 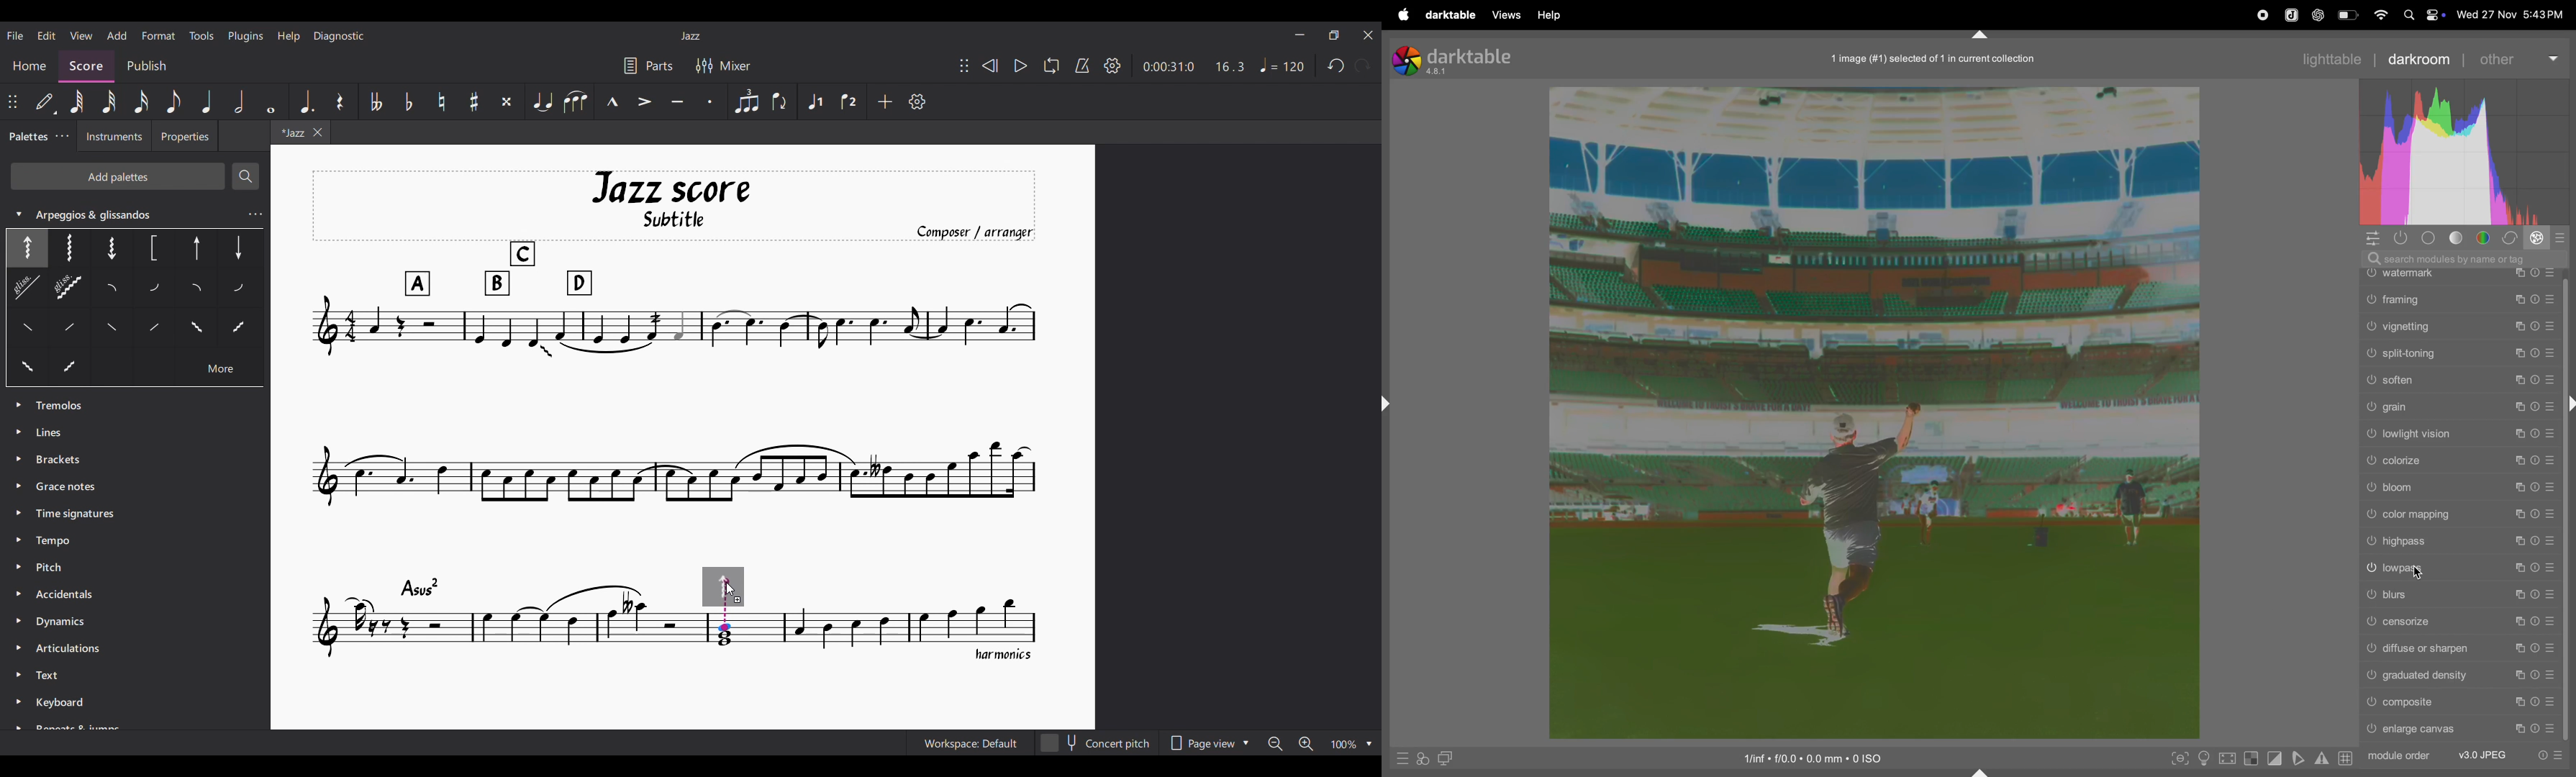 I want to click on , so click(x=70, y=330).